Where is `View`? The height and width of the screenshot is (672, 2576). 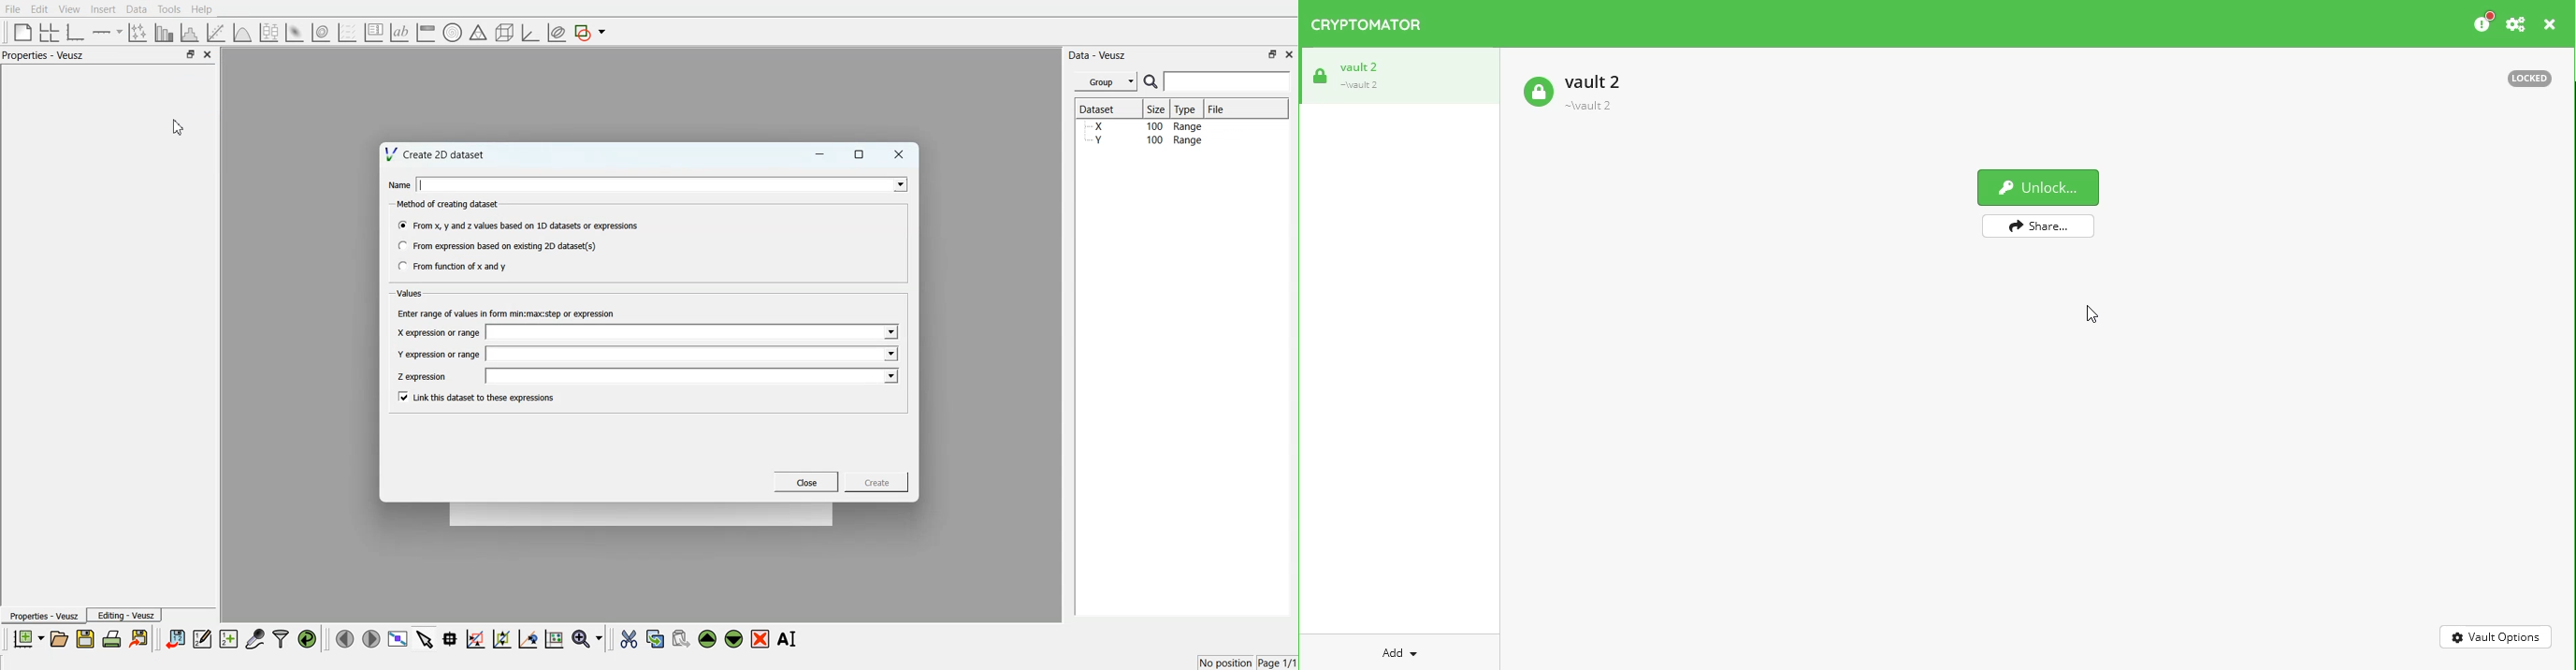 View is located at coordinates (70, 9).